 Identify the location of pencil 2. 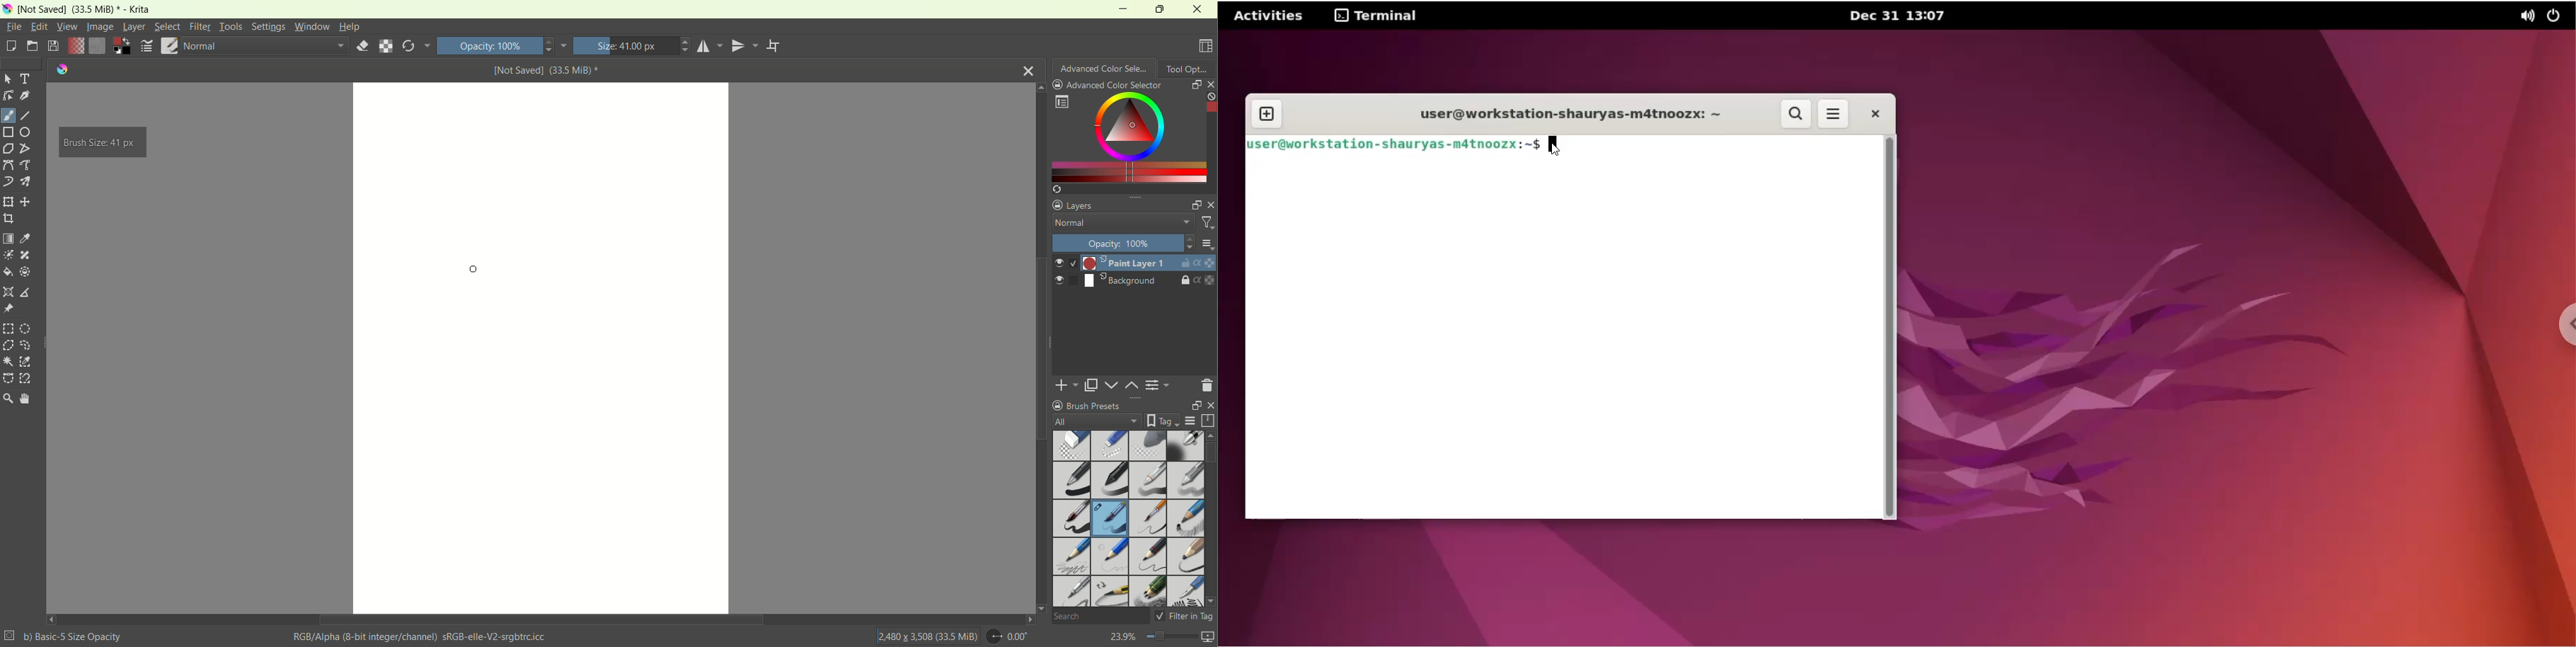
(1148, 557).